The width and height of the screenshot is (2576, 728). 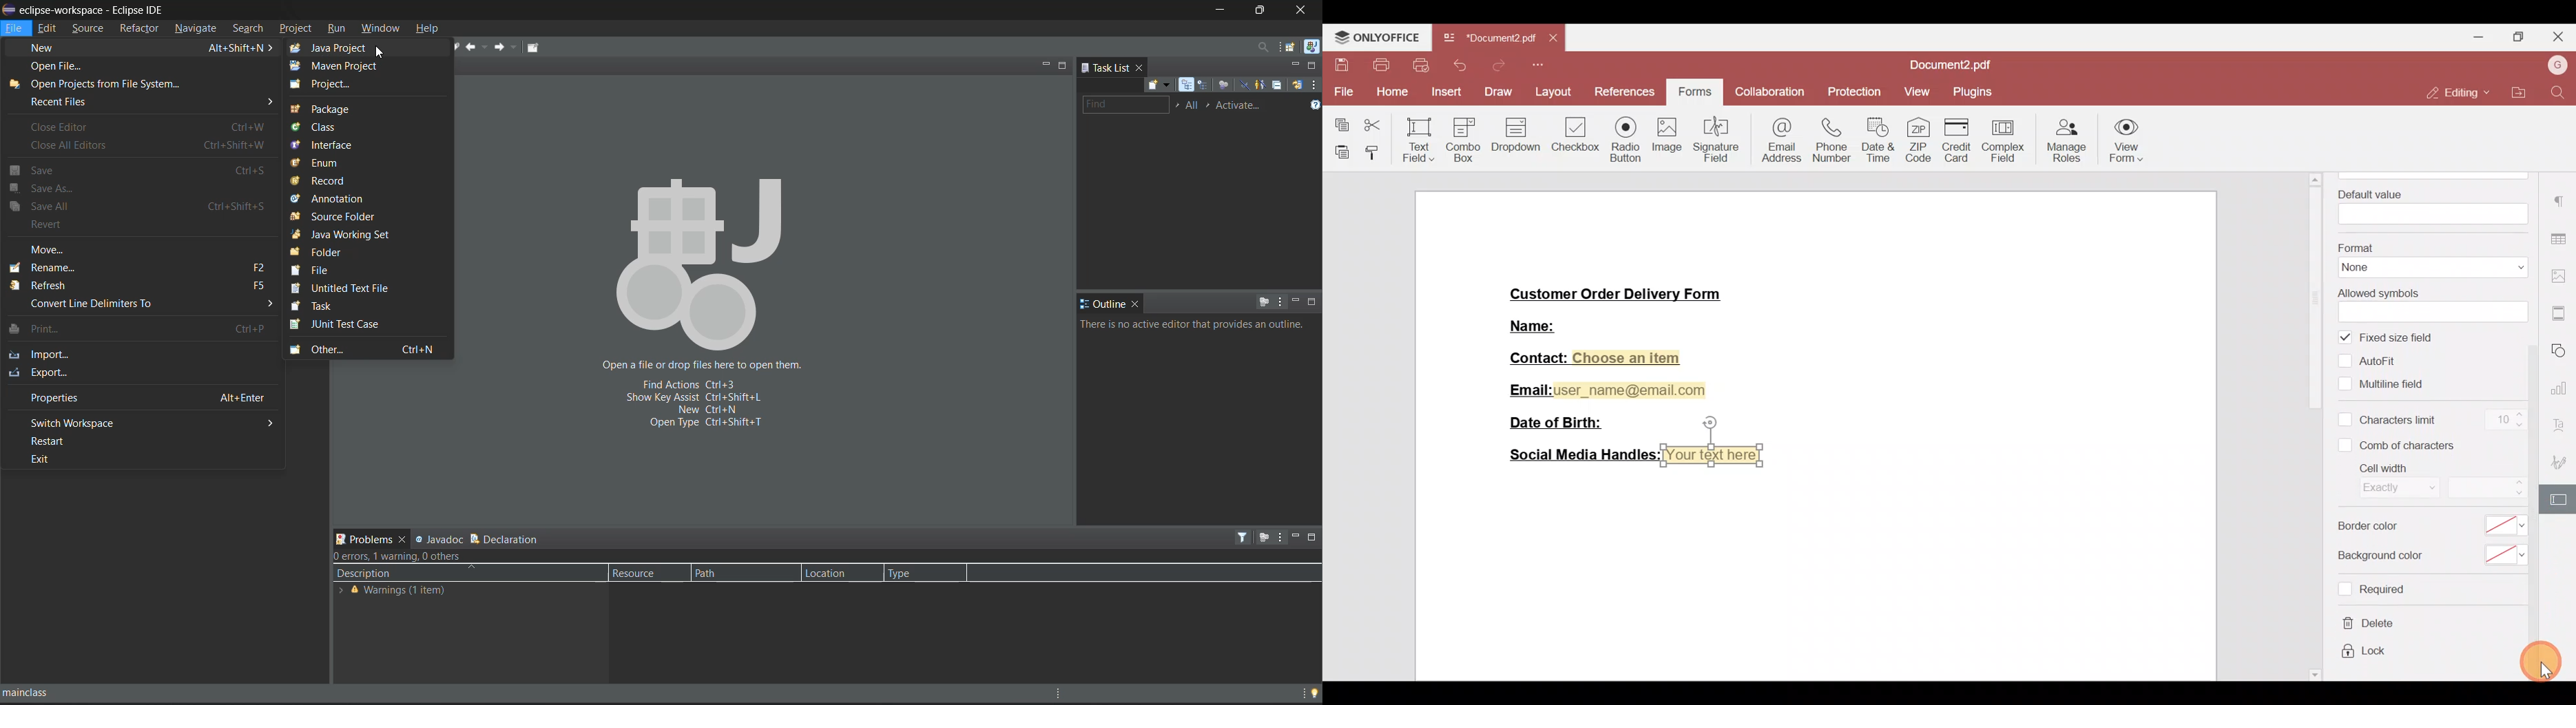 What do you see at coordinates (2398, 338) in the screenshot?
I see `Fixed size field` at bounding box center [2398, 338].